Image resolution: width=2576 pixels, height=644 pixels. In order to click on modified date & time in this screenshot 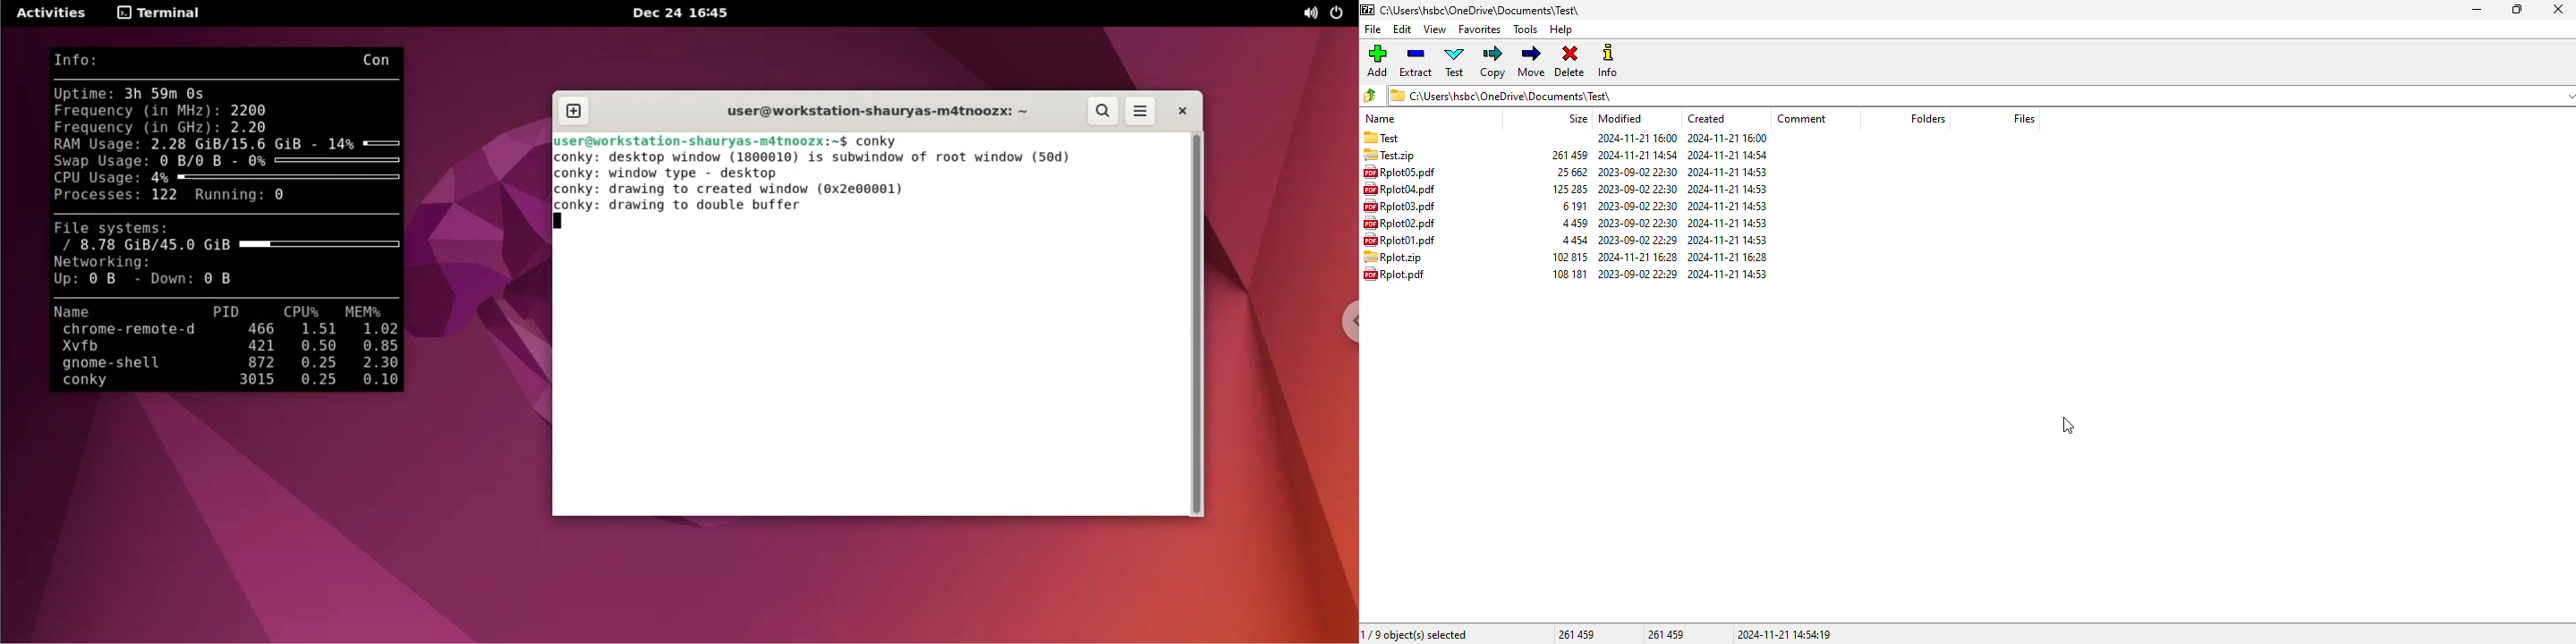, I will do `click(1637, 240)`.